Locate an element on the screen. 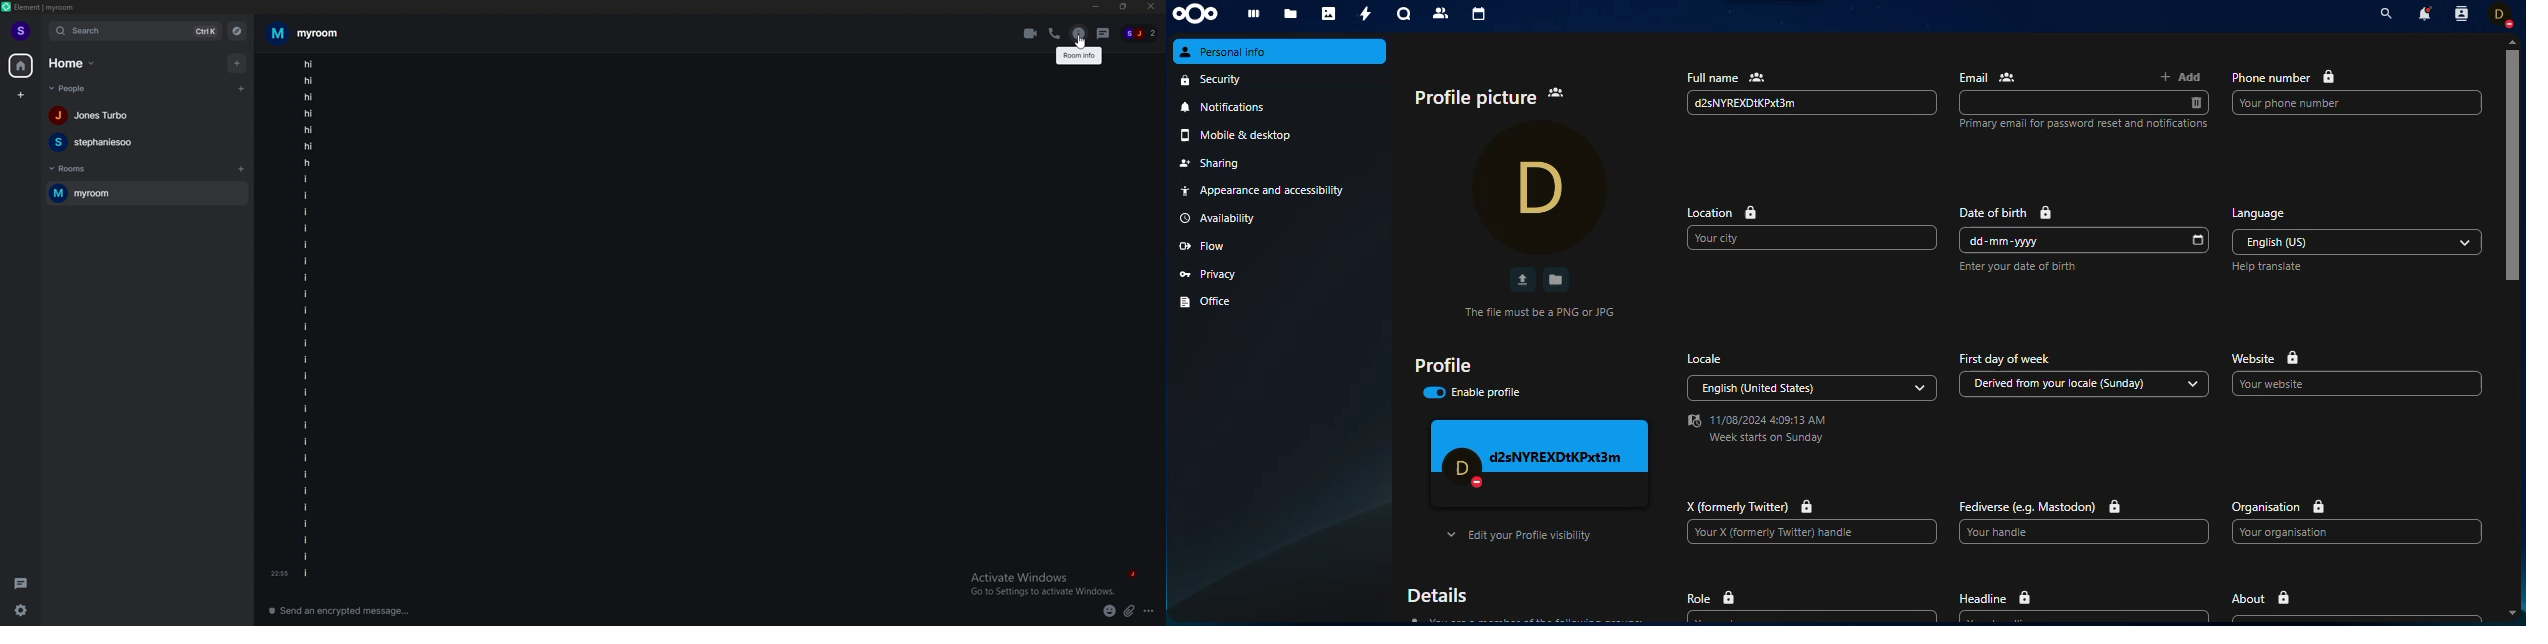 The image size is (2548, 644). First day of week is located at coordinates (2006, 359).